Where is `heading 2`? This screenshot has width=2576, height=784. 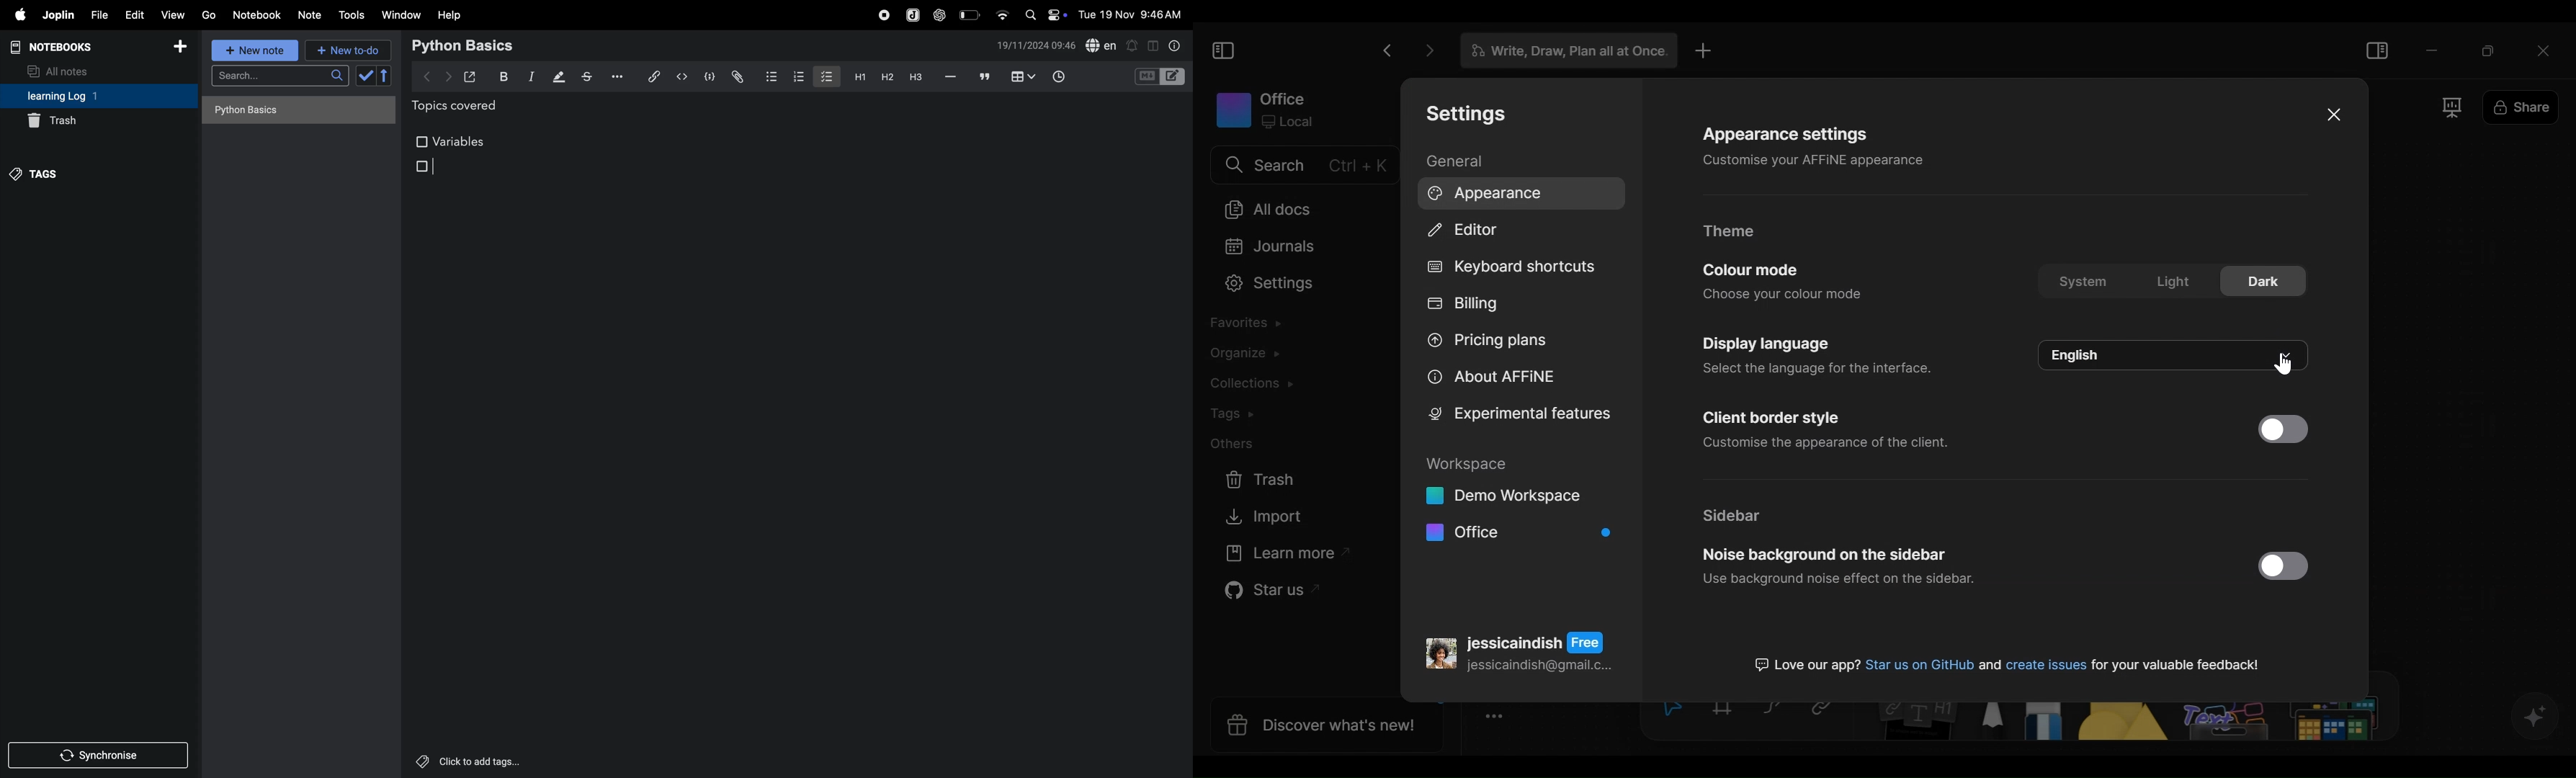 heading 2 is located at coordinates (887, 76).